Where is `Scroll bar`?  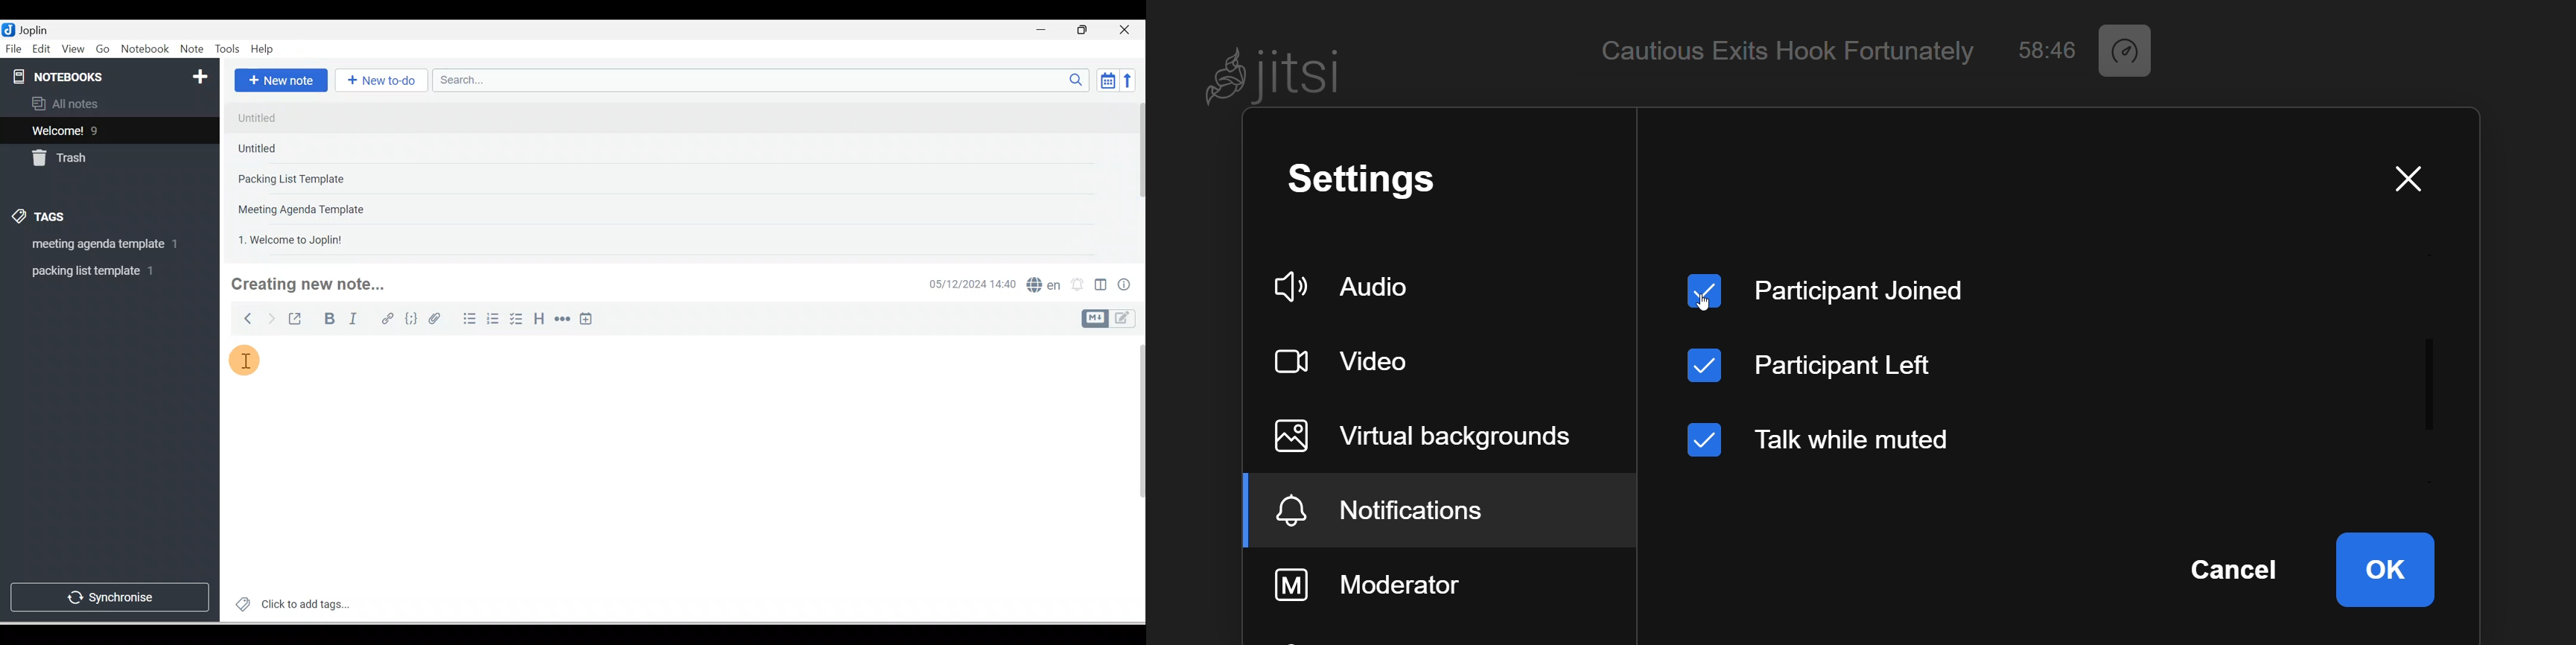 Scroll bar is located at coordinates (1137, 177).